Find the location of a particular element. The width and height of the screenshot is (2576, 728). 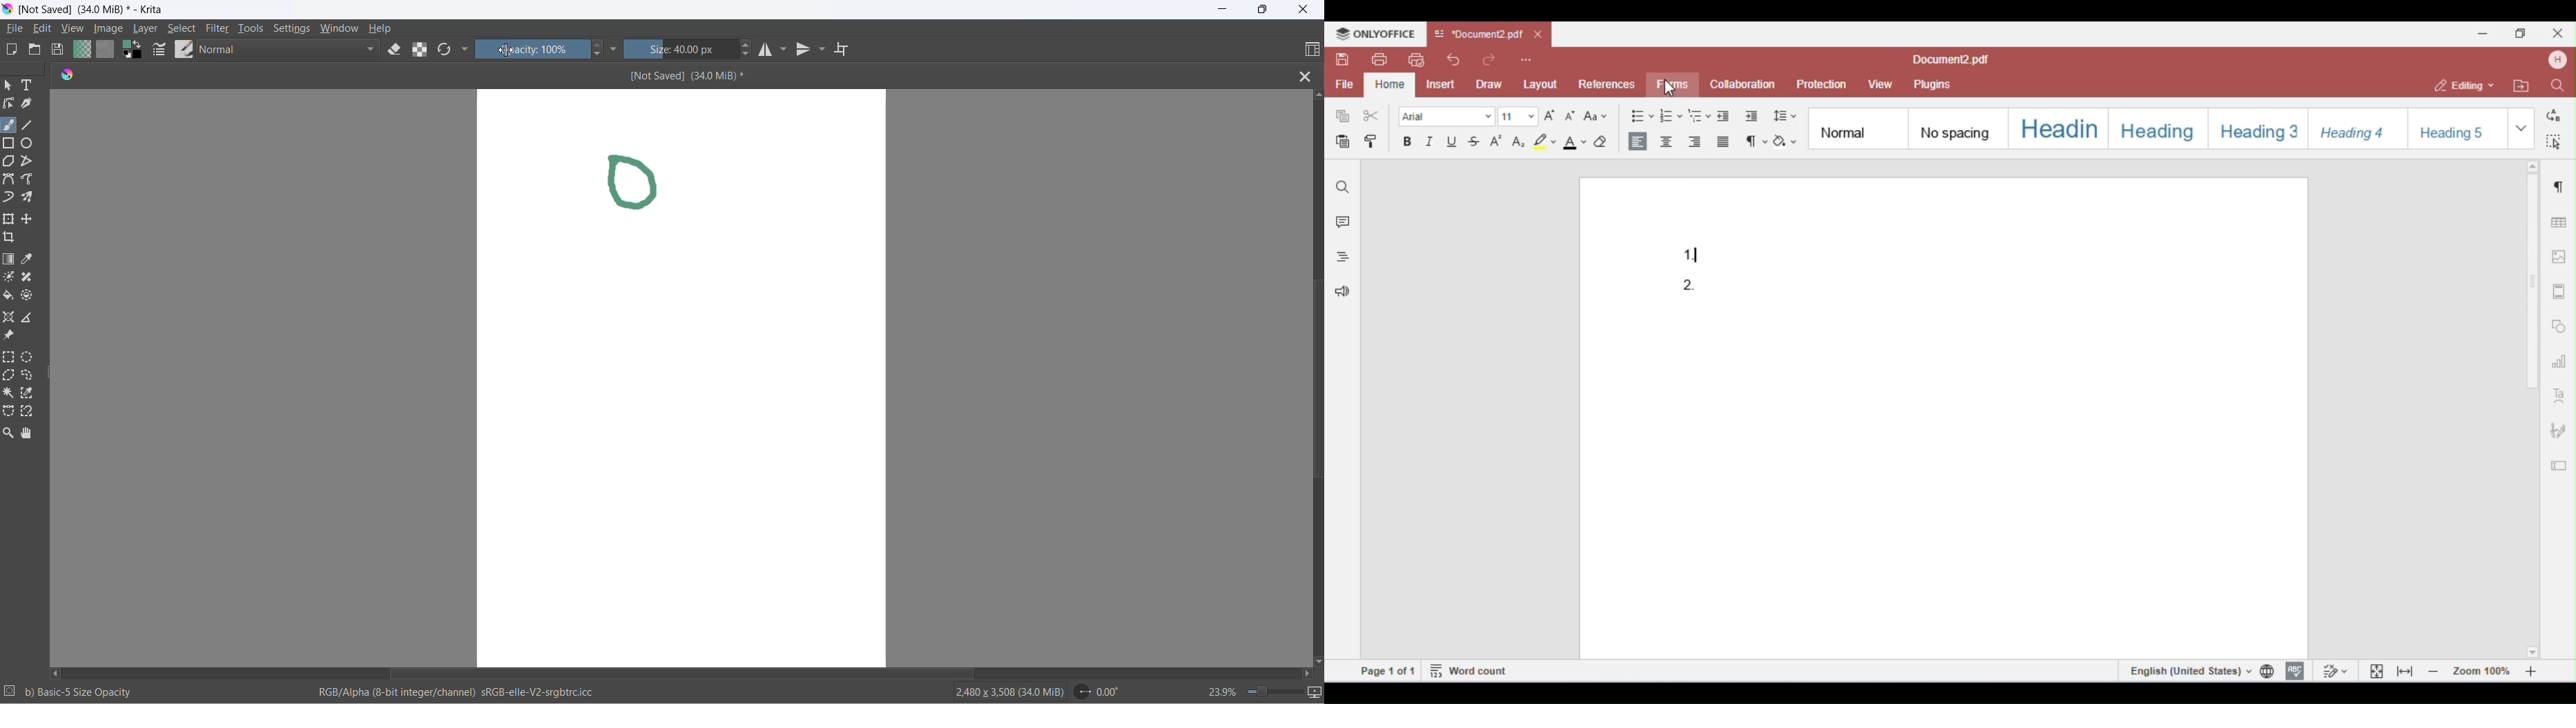

freehand selection tool is located at coordinates (31, 375).